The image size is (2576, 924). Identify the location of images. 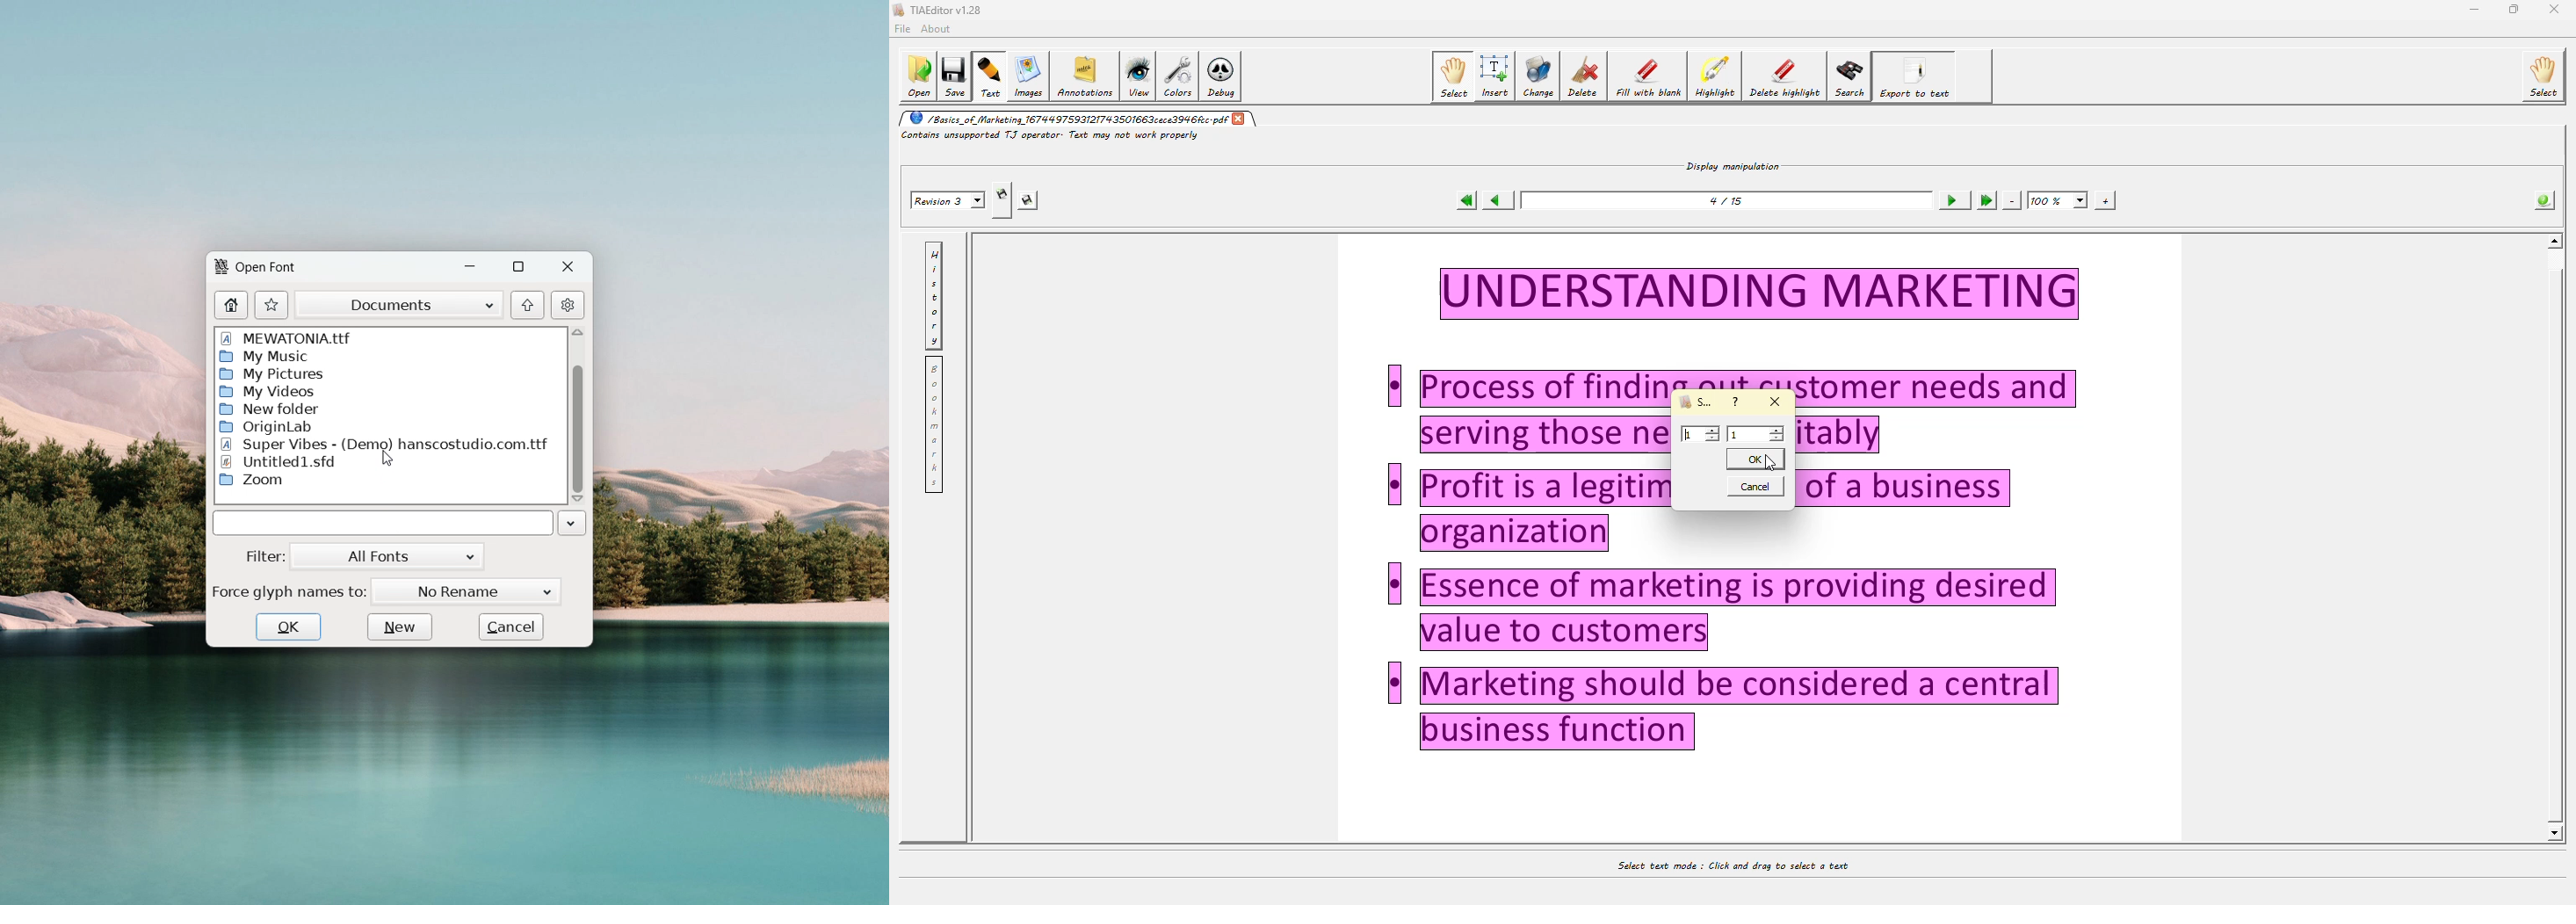
(1028, 76).